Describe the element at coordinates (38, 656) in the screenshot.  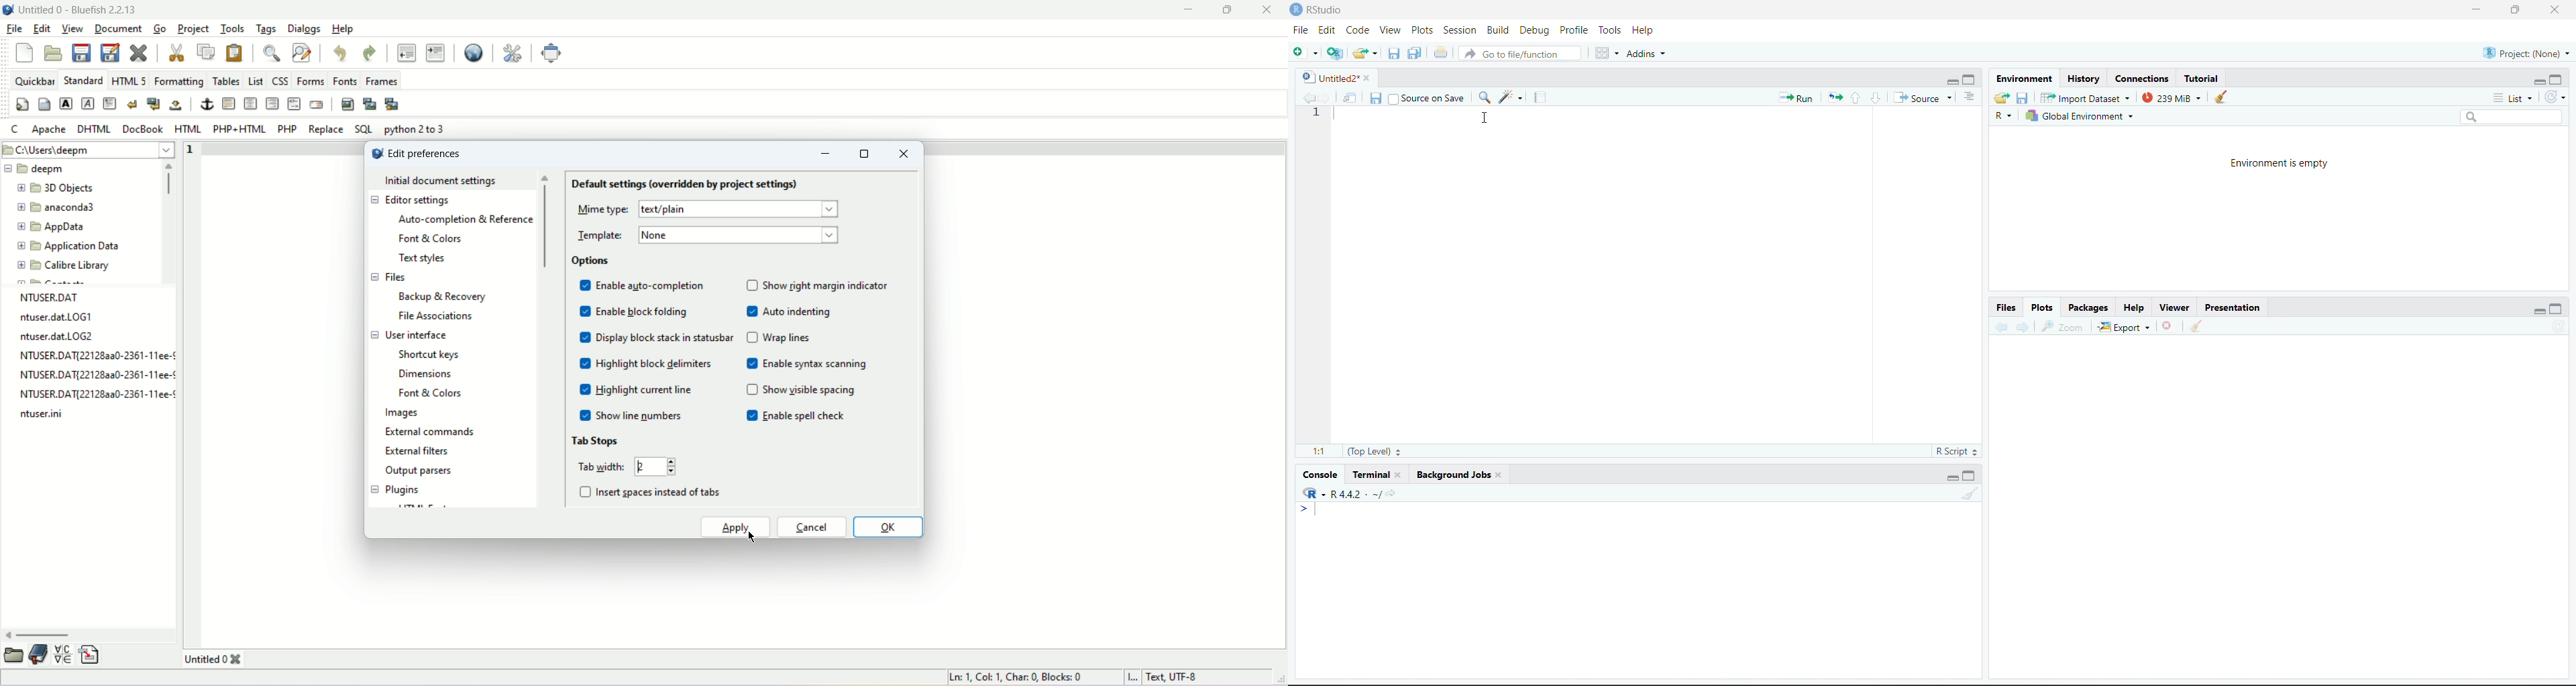
I see `bookmark` at that location.